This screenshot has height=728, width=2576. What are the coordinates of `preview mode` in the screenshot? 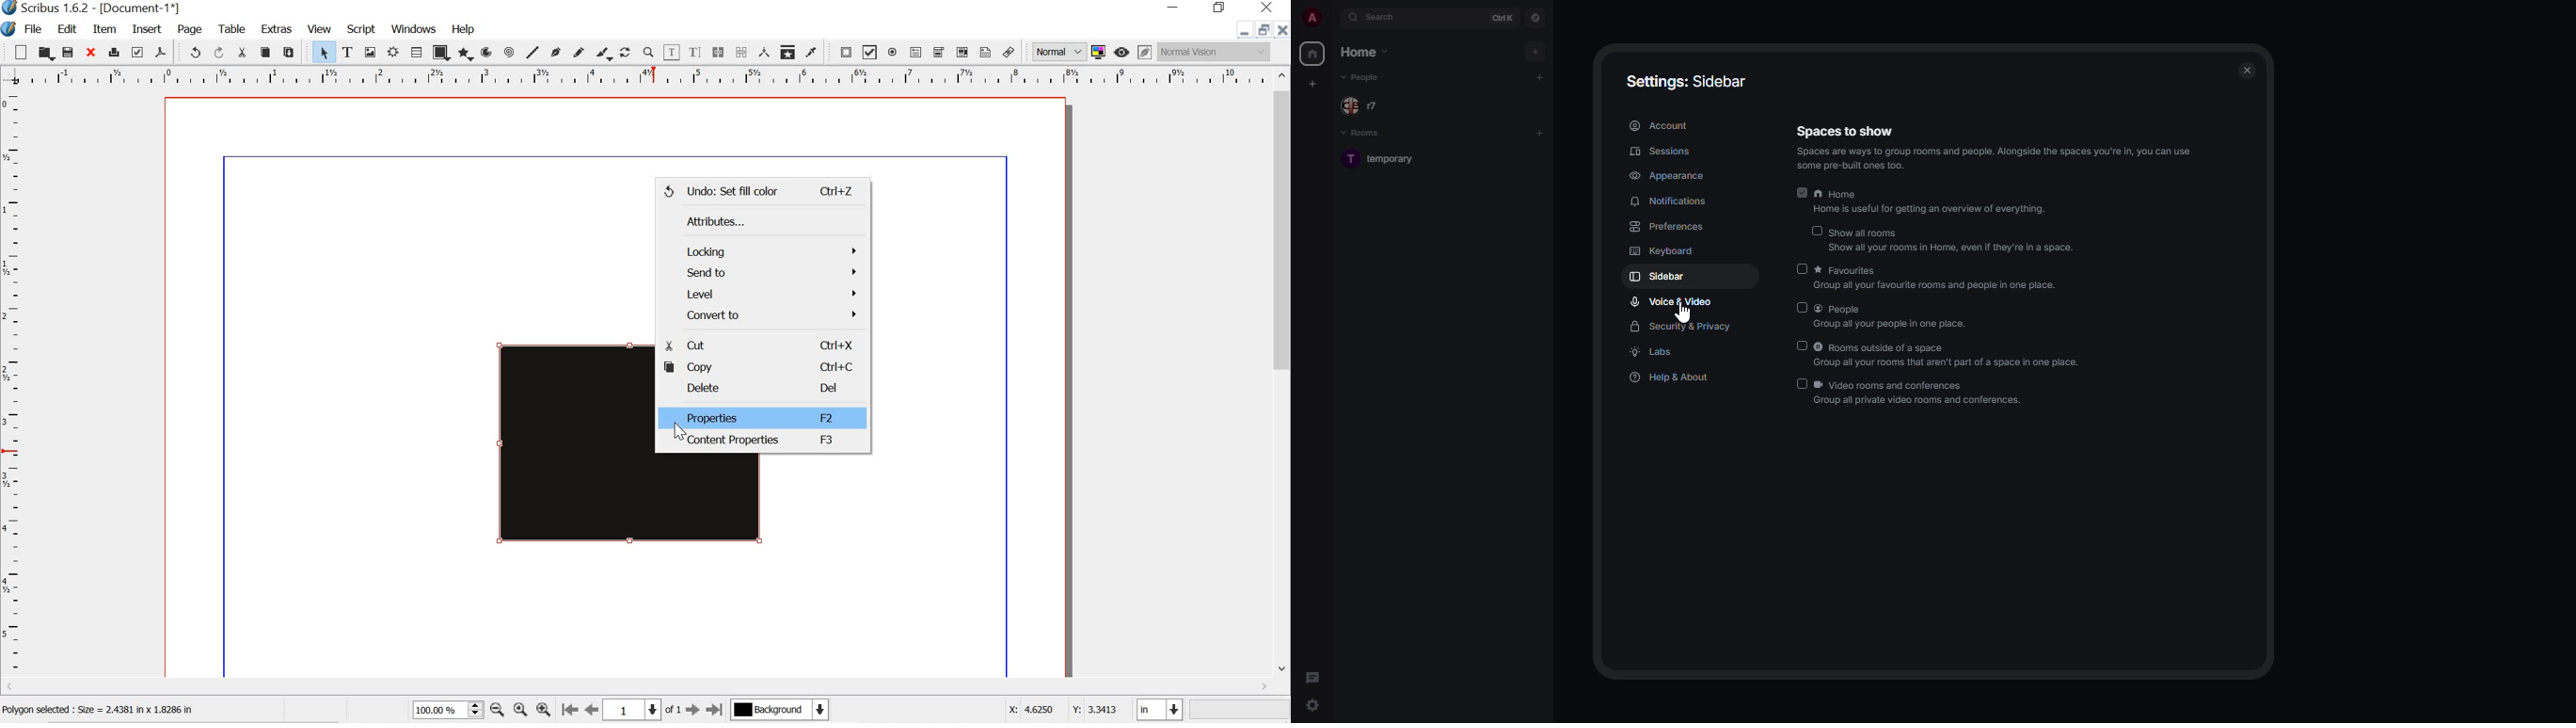 It's located at (1121, 52).